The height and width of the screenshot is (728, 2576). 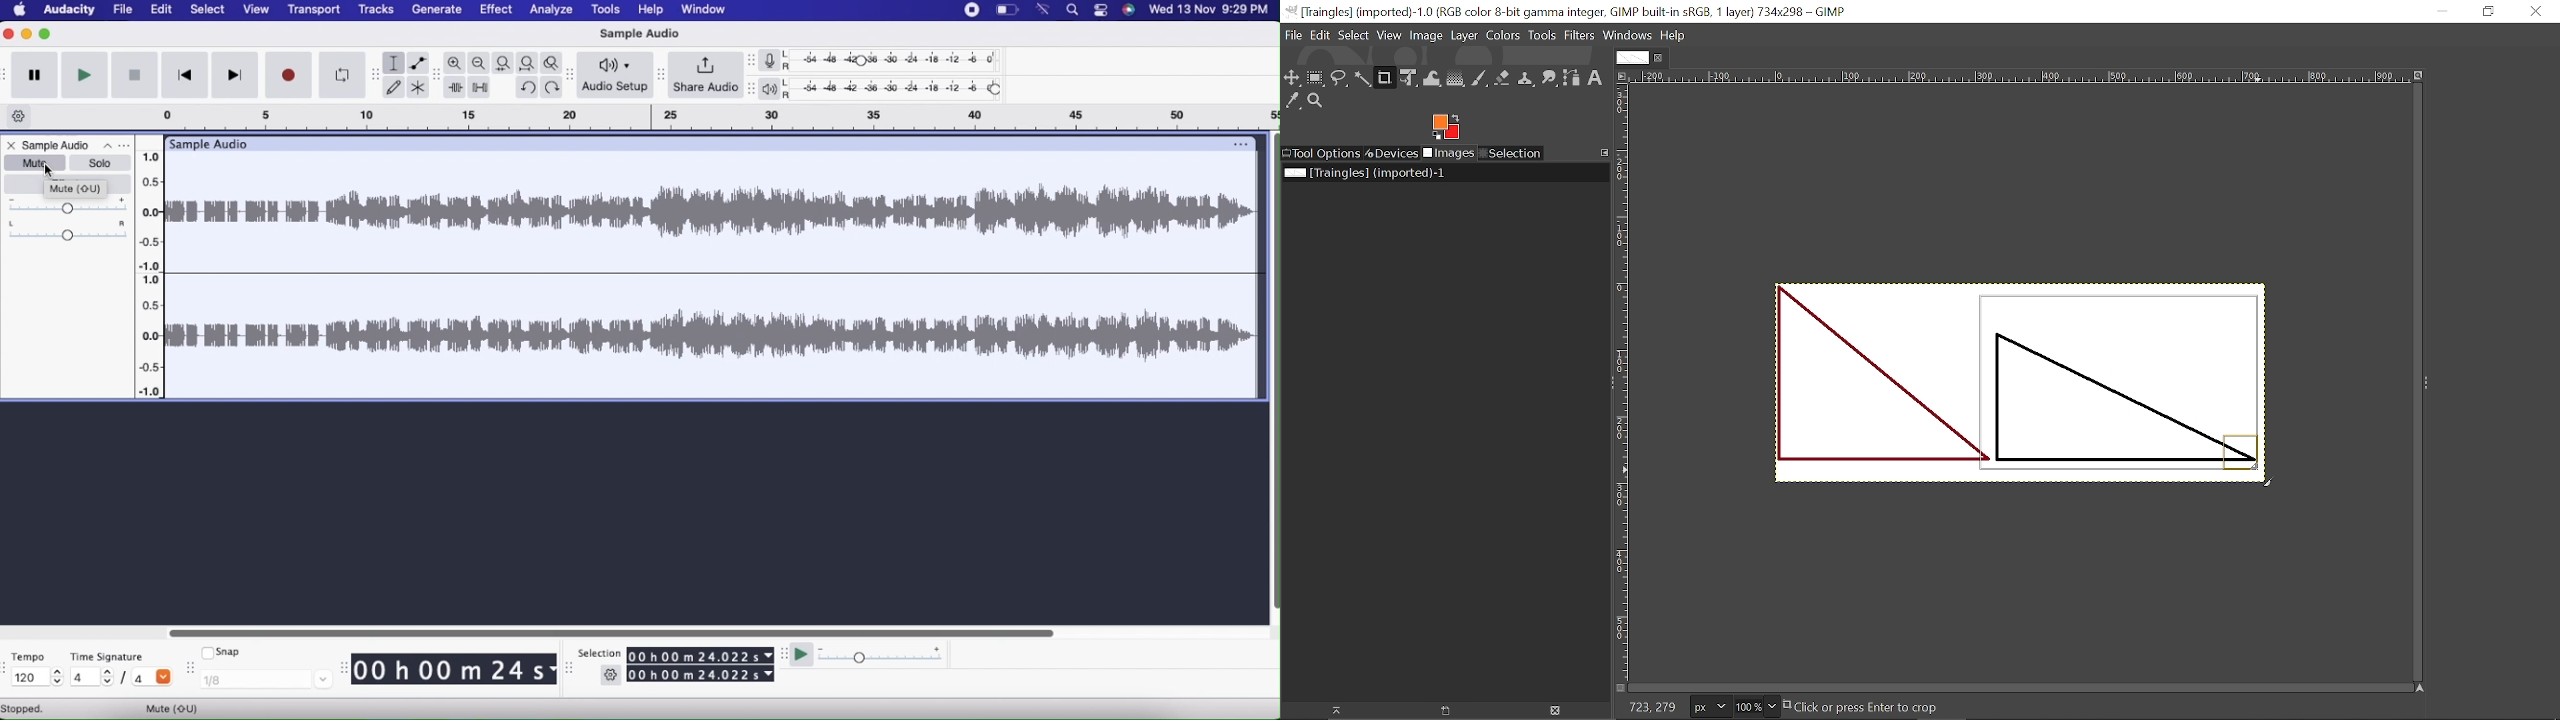 What do you see at coordinates (1242, 142) in the screenshot?
I see `options` at bounding box center [1242, 142].